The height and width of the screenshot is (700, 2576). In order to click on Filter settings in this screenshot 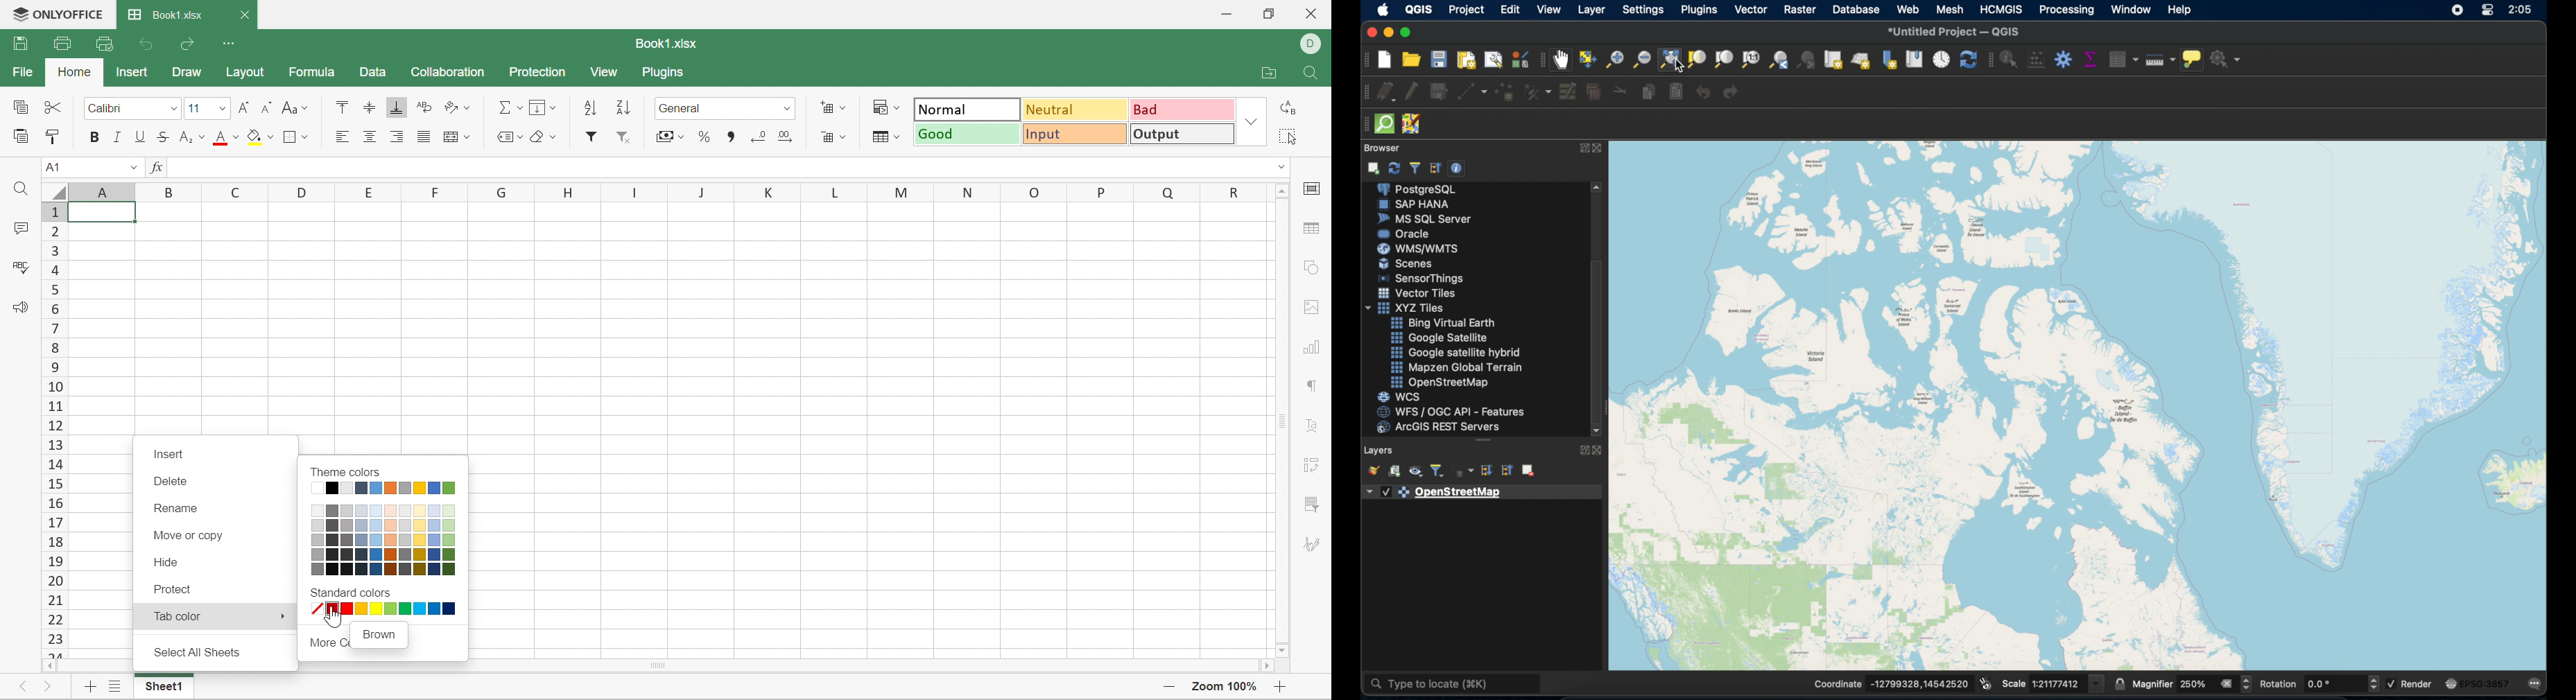, I will do `click(1313, 502)`.